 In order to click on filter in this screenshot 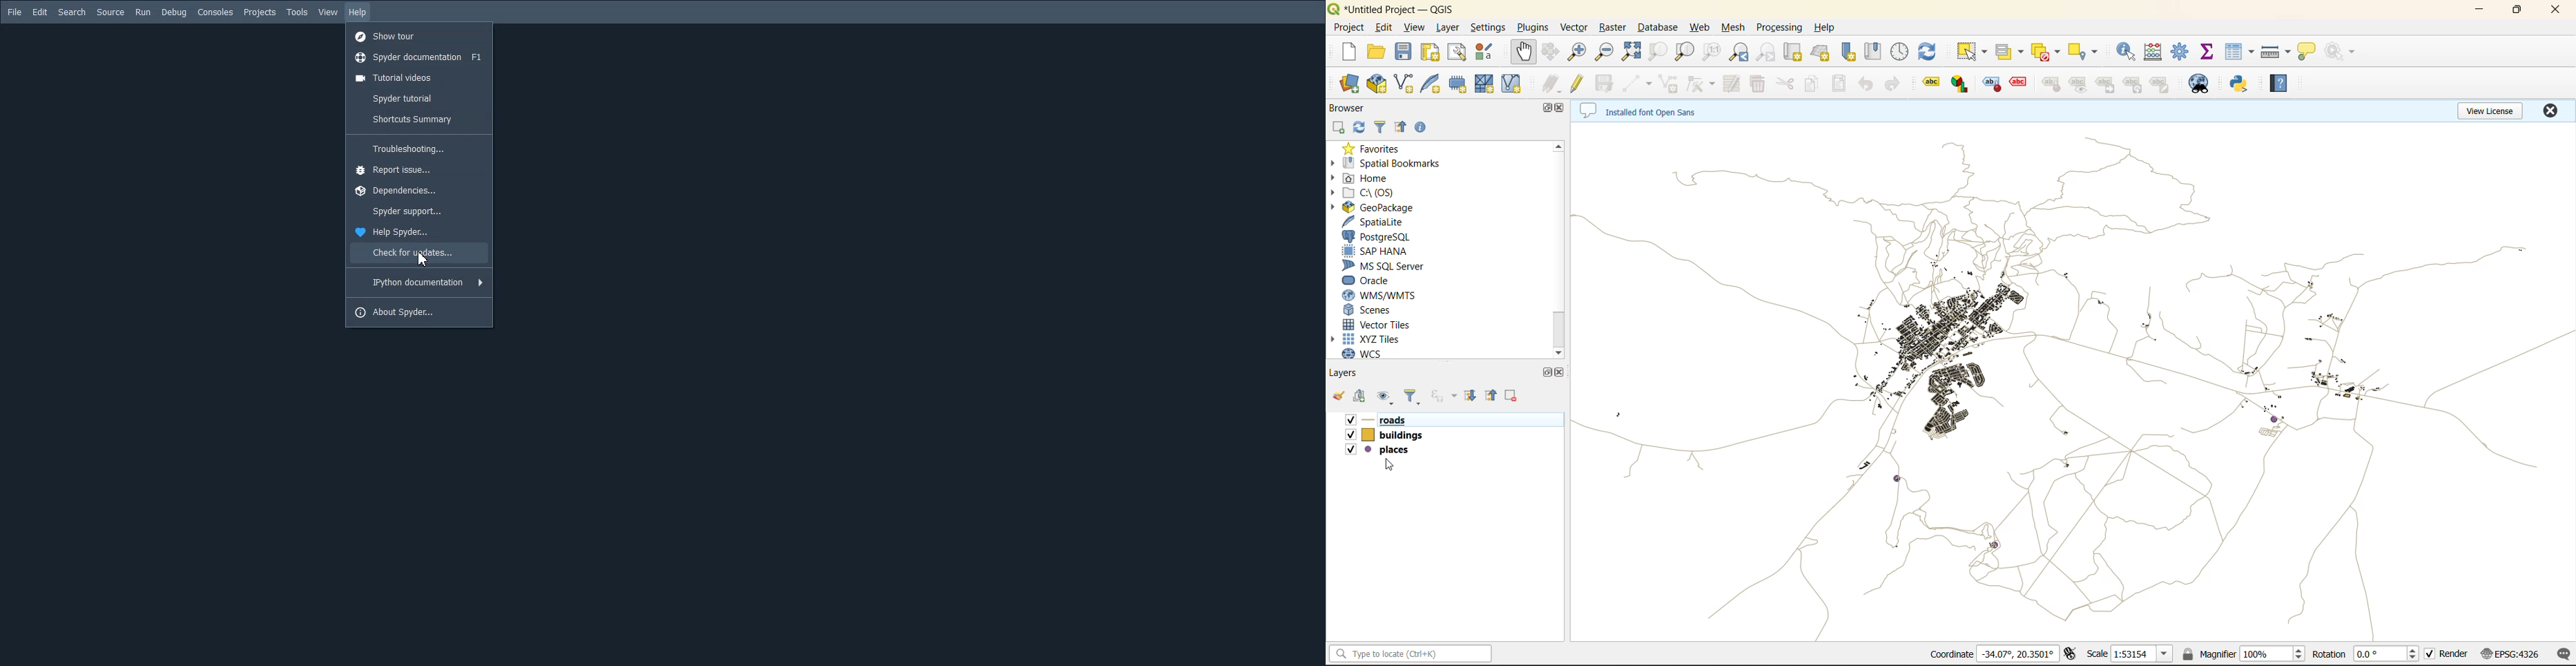, I will do `click(1411, 396)`.